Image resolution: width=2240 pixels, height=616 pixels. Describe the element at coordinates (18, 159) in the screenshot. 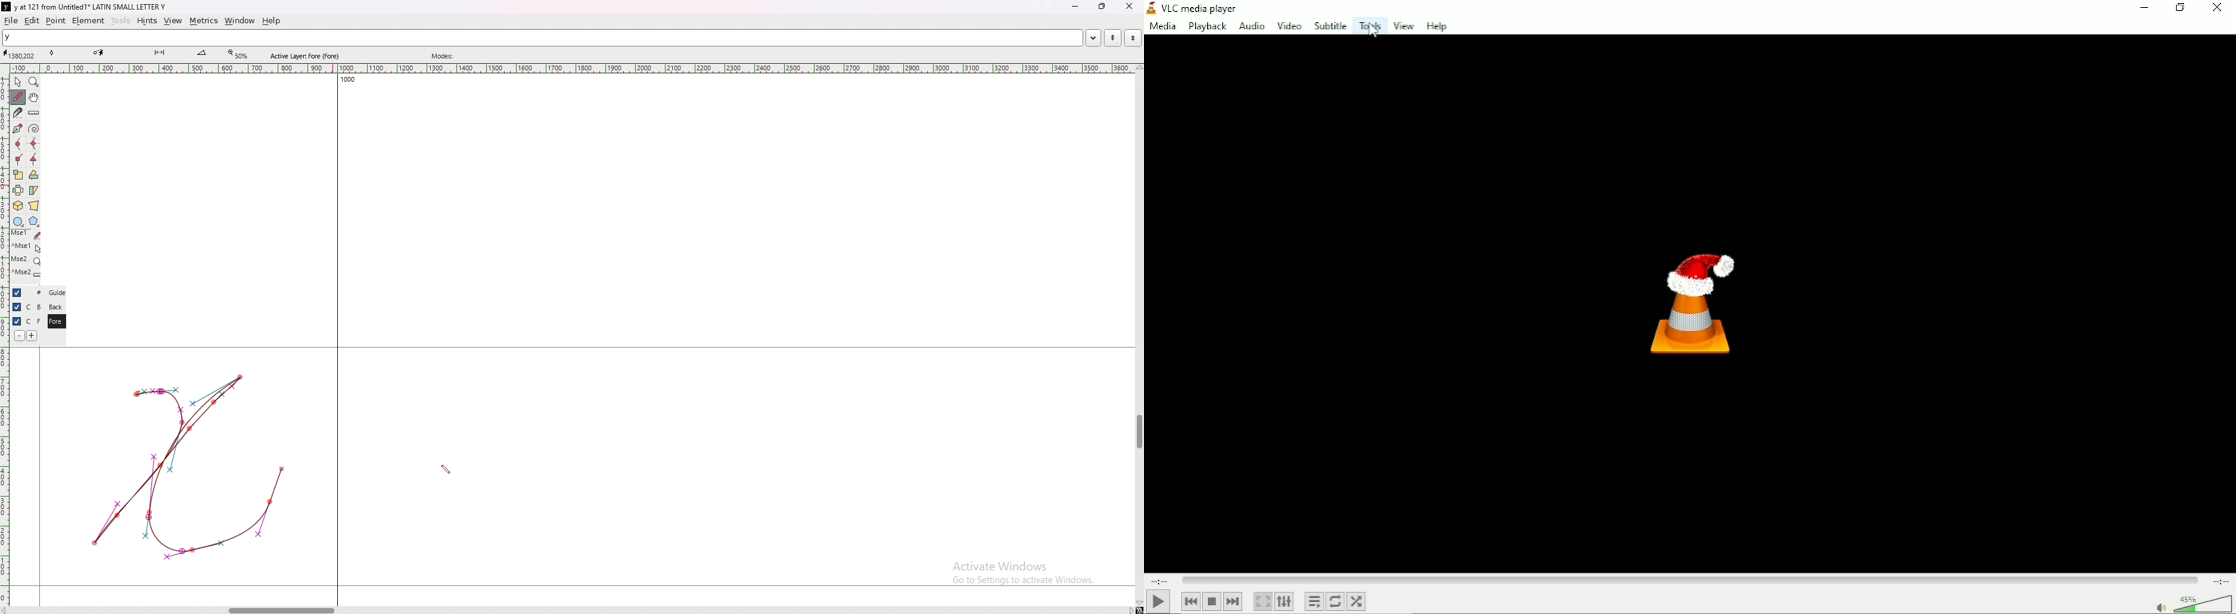

I see `add a corner point` at that location.